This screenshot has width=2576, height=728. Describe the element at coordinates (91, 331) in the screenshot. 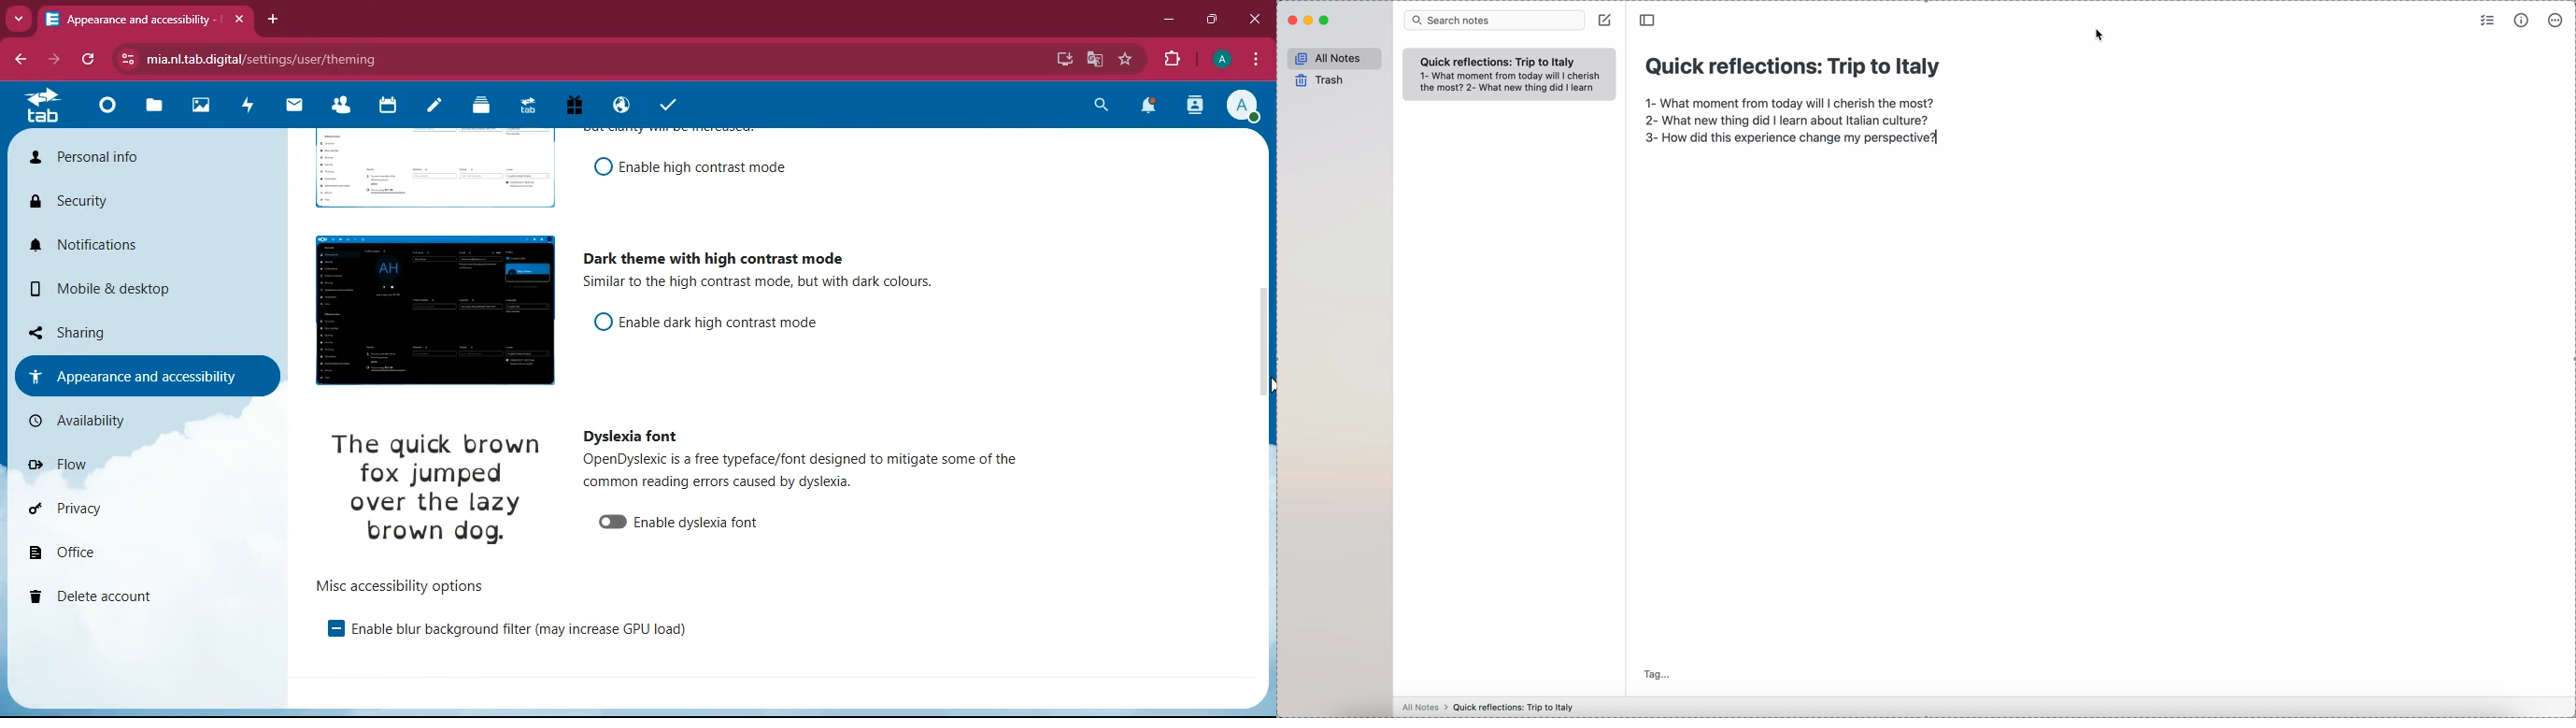

I see `sharing` at that location.